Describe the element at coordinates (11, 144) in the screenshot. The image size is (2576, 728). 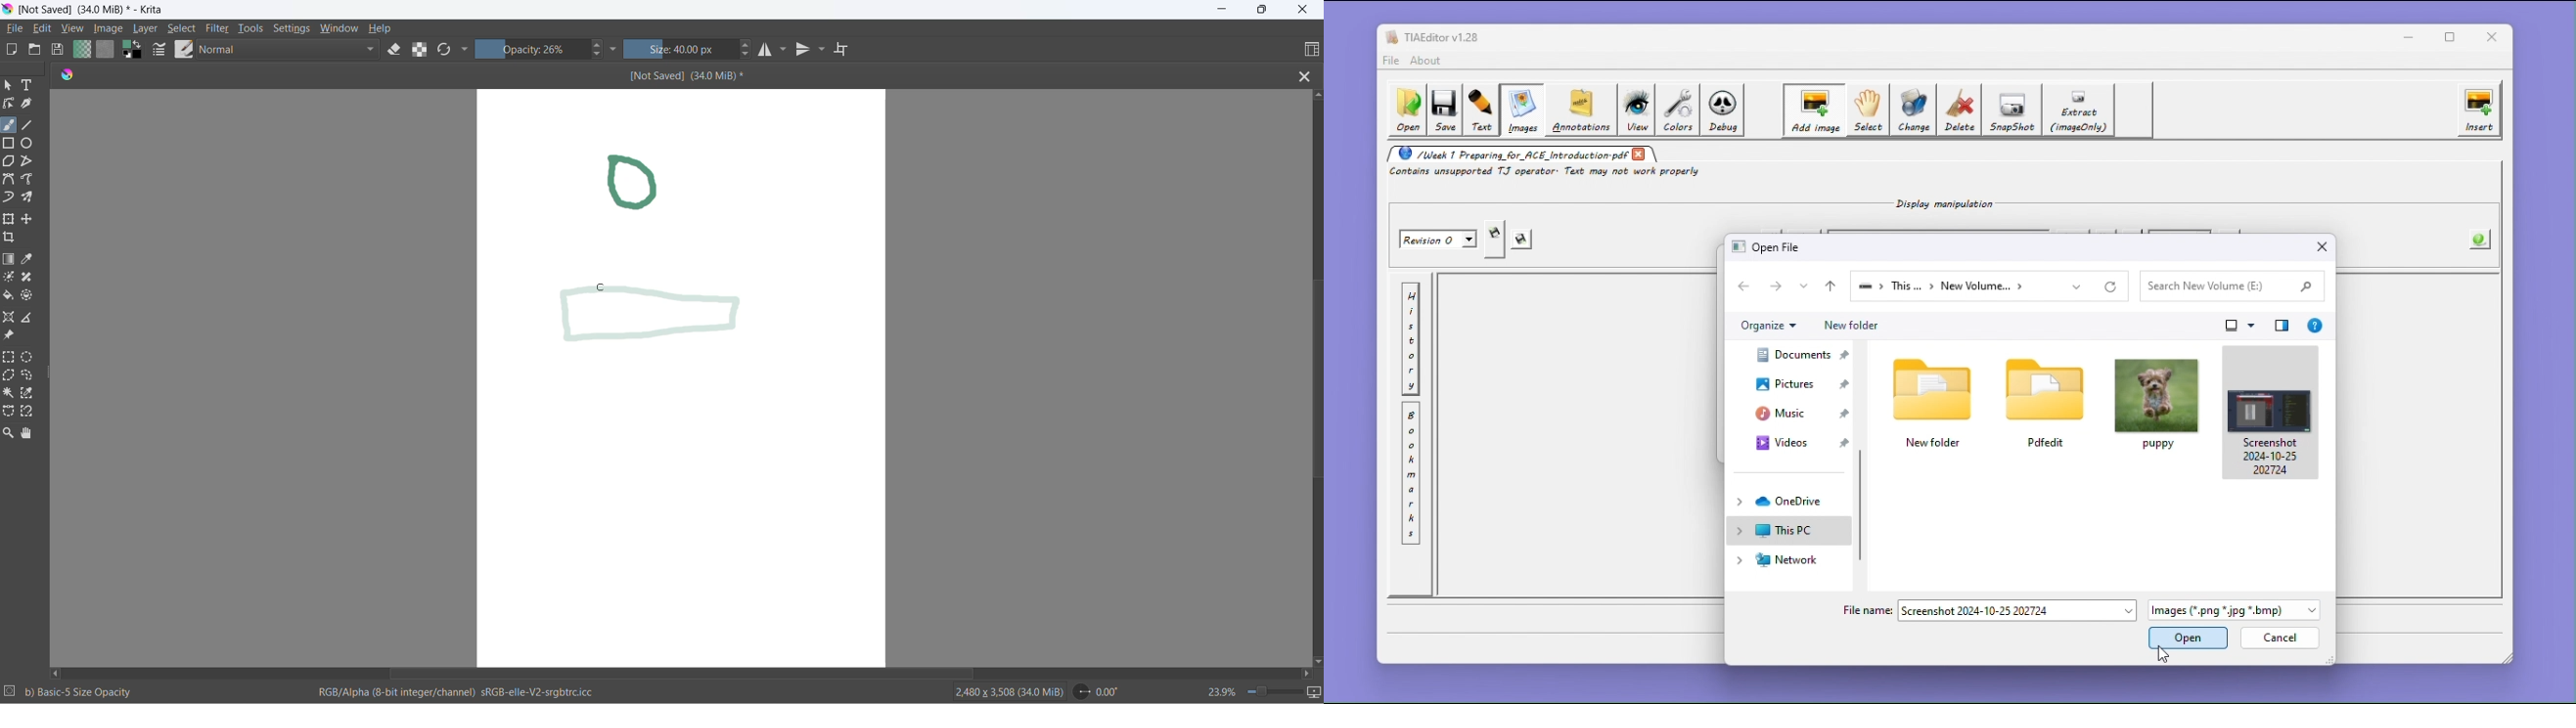
I see `rectangle tool` at that location.